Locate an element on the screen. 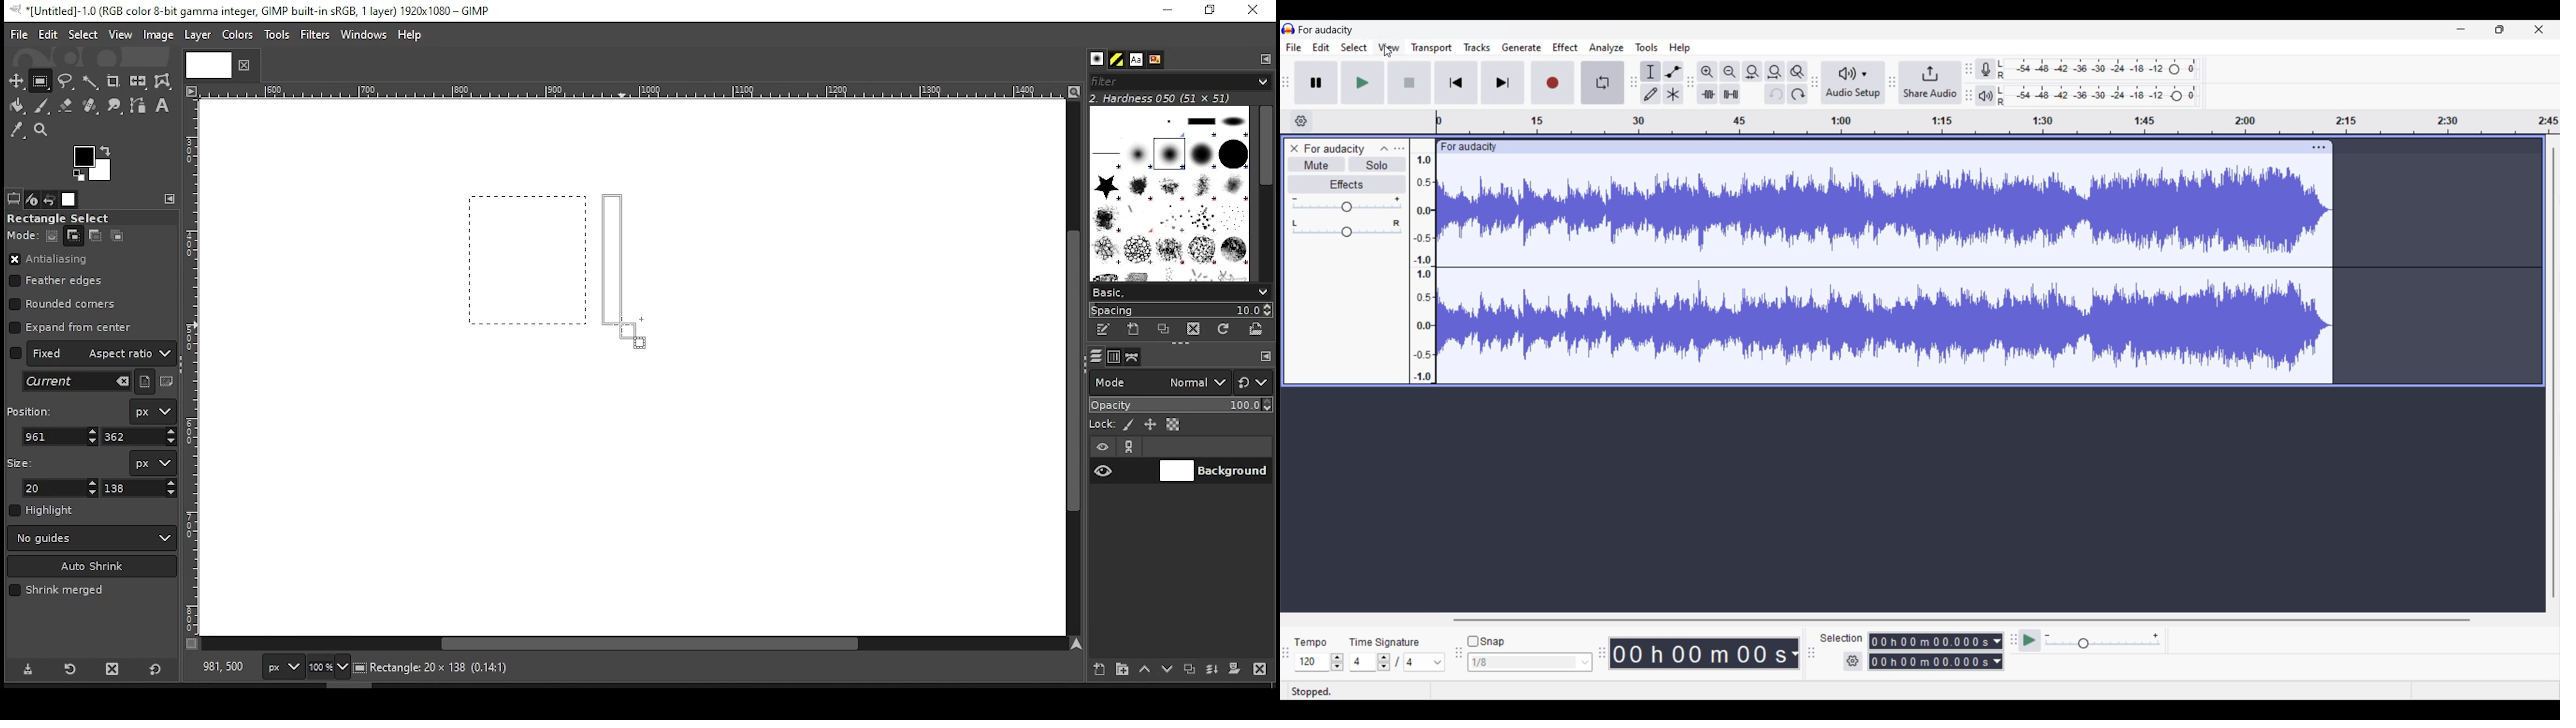  paint brush tool is located at coordinates (42, 105).